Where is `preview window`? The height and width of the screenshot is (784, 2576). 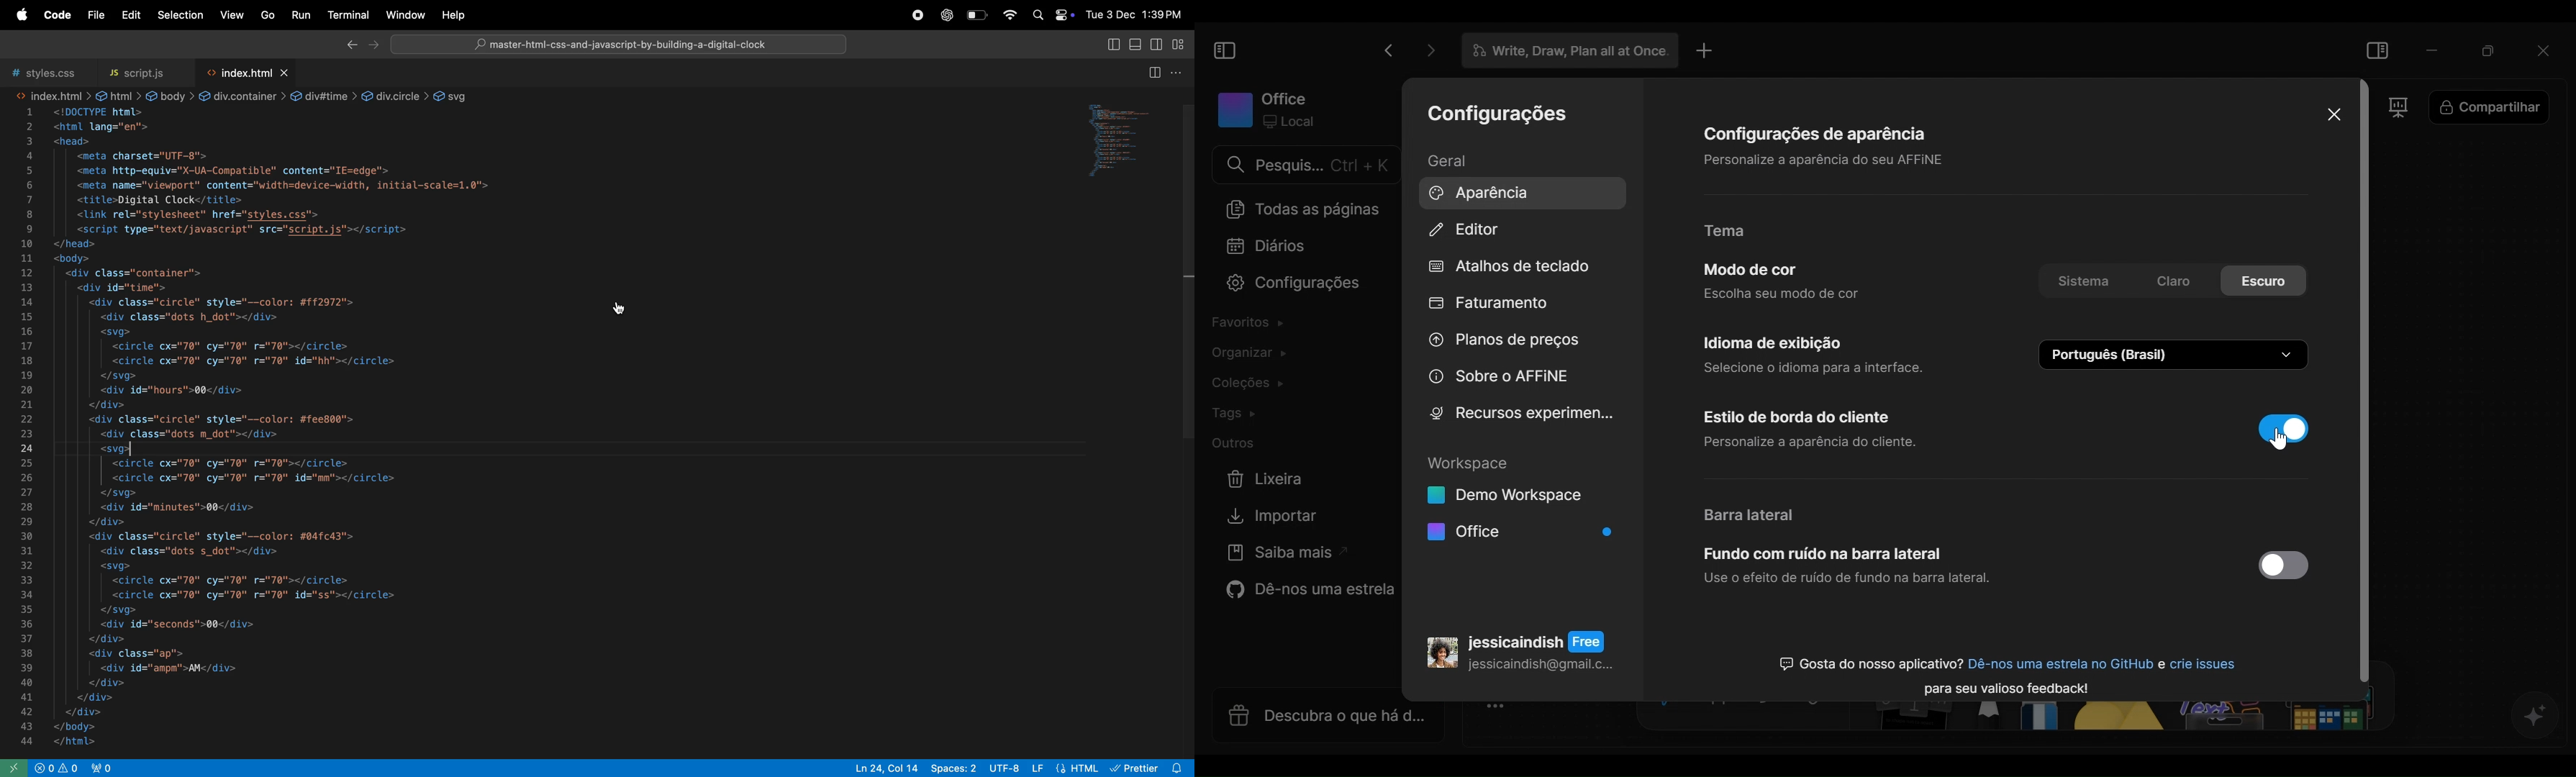
preview window is located at coordinates (1129, 145).